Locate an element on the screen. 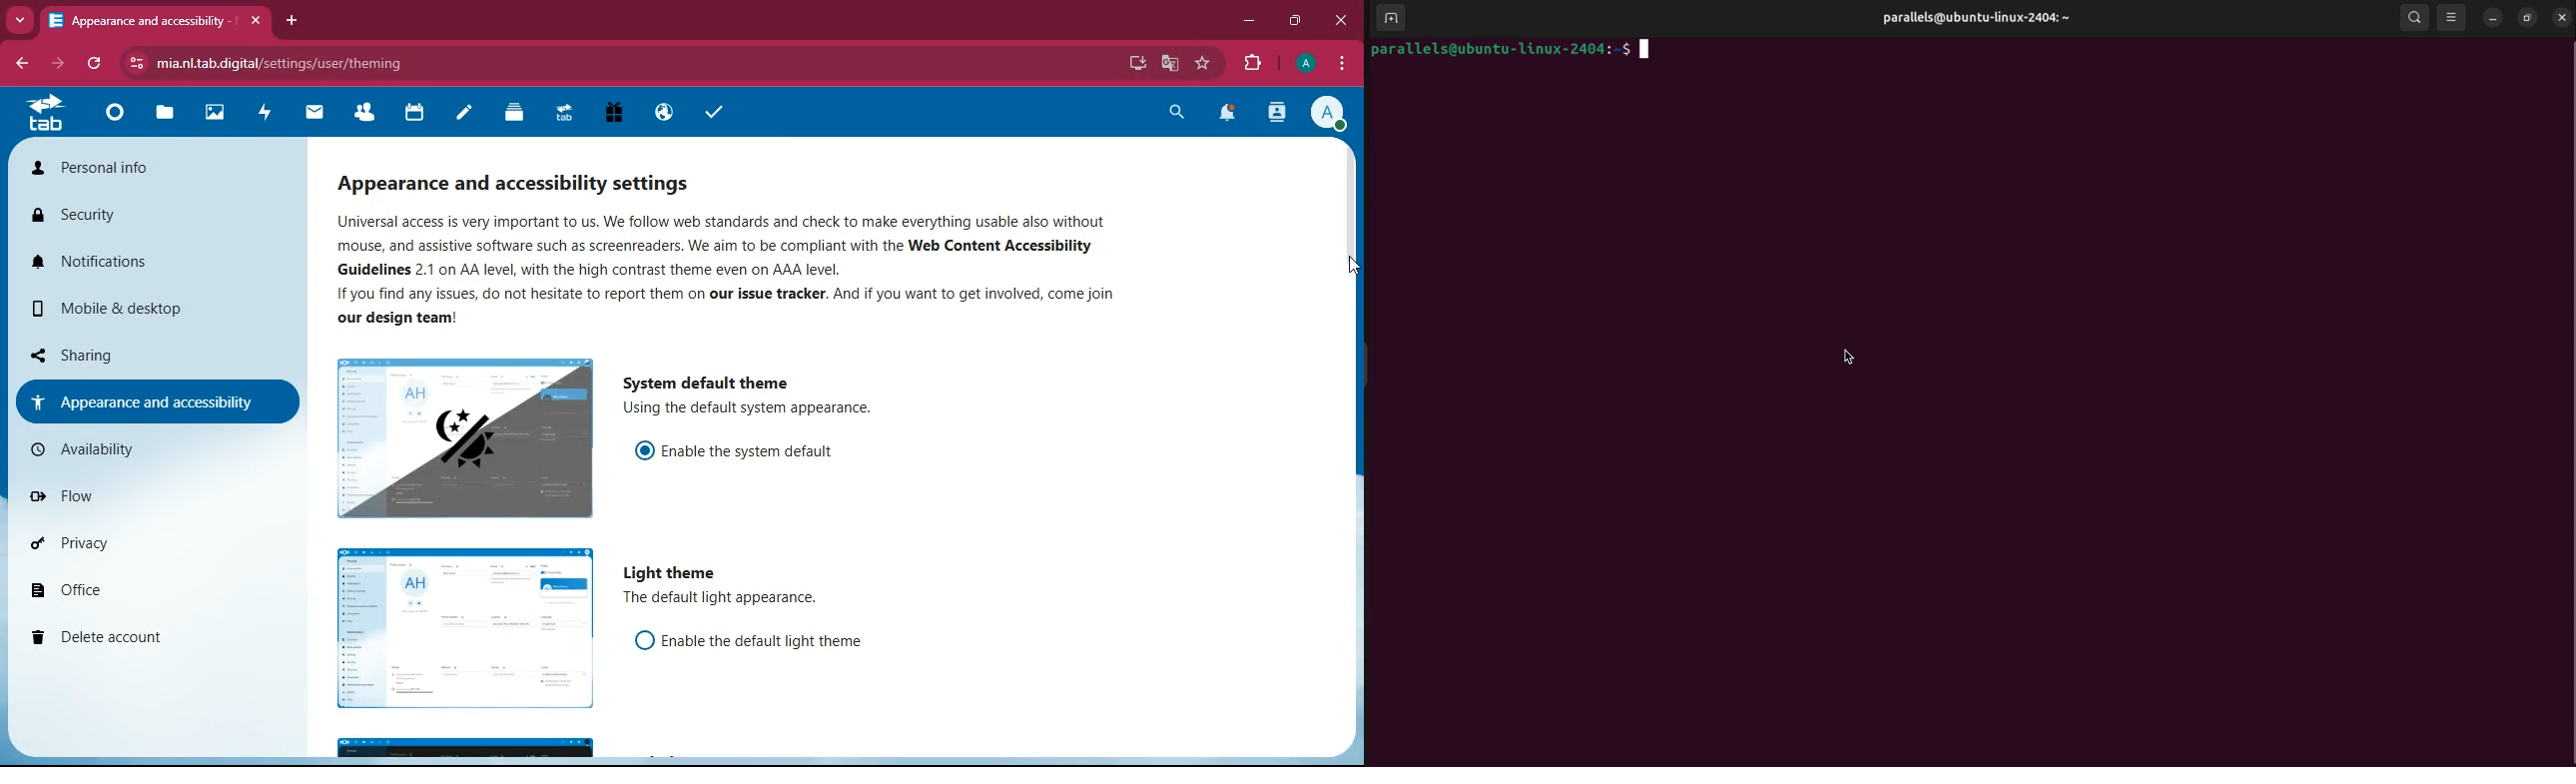 The width and height of the screenshot is (2576, 784). Cursor is located at coordinates (1347, 274).